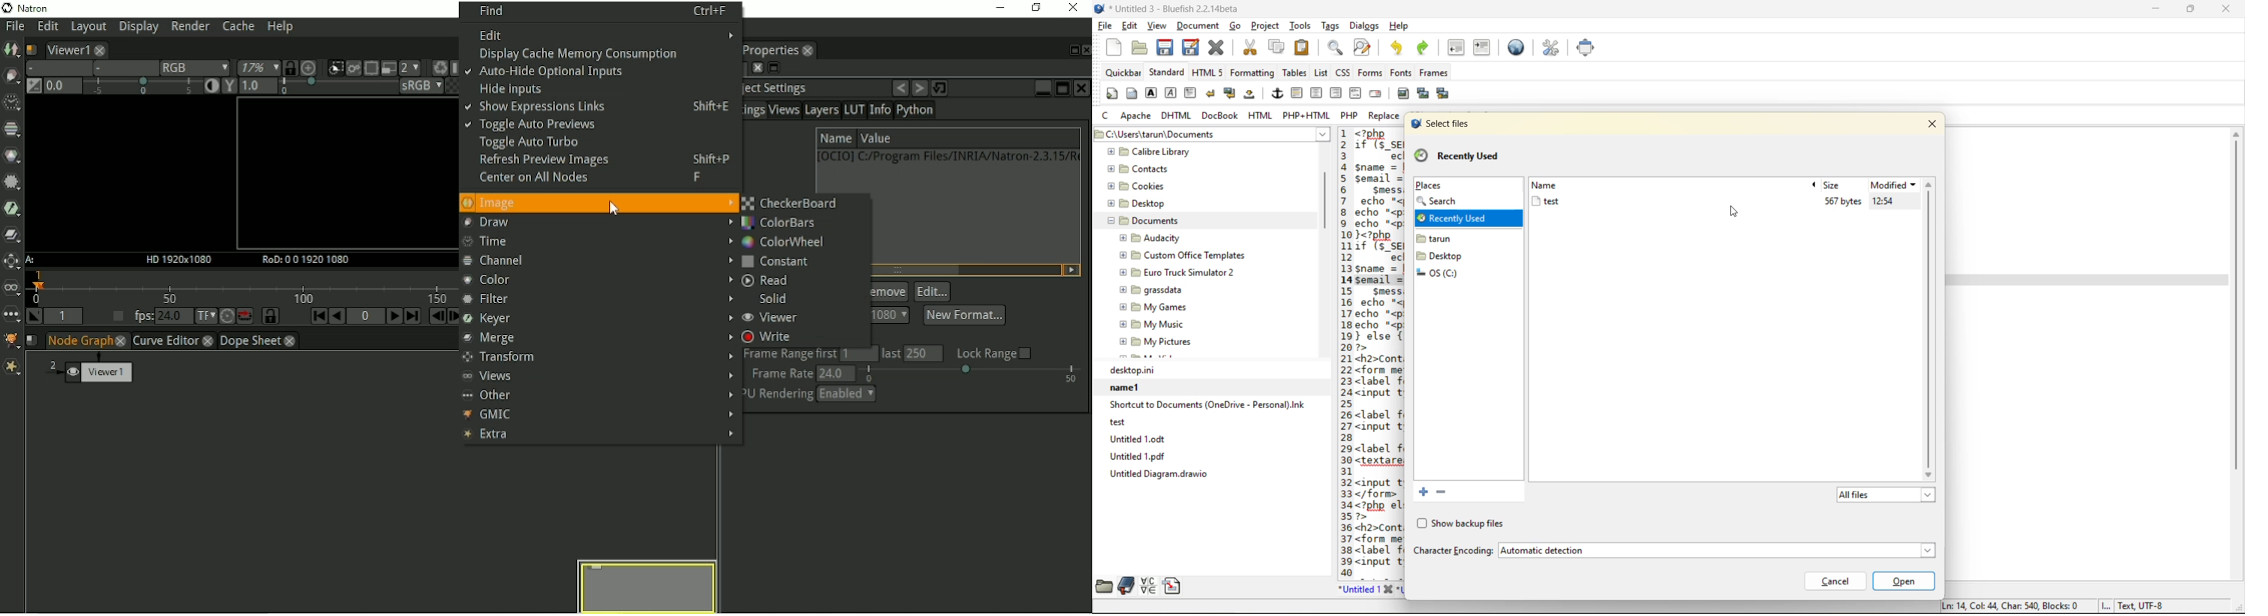 The width and height of the screenshot is (2268, 616). I want to click on folder explorer, so click(1199, 253).